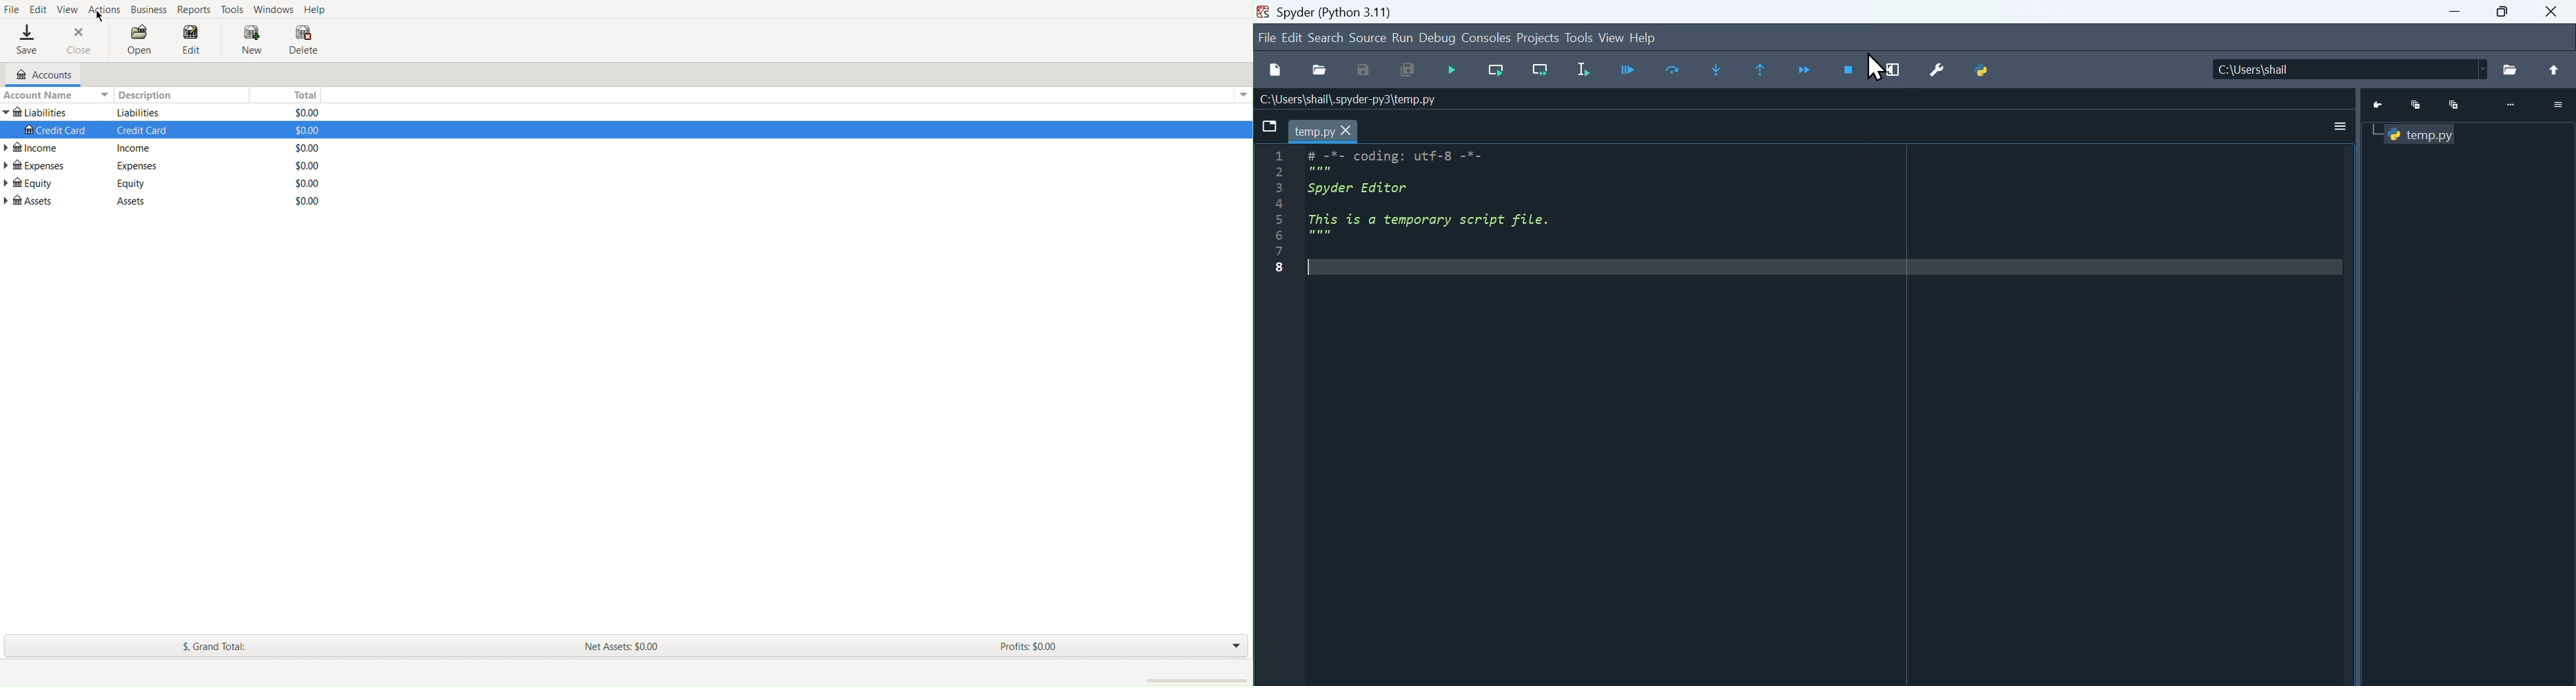 This screenshot has width=2576, height=700. What do you see at coordinates (56, 131) in the screenshot?
I see `Credit Card` at bounding box center [56, 131].